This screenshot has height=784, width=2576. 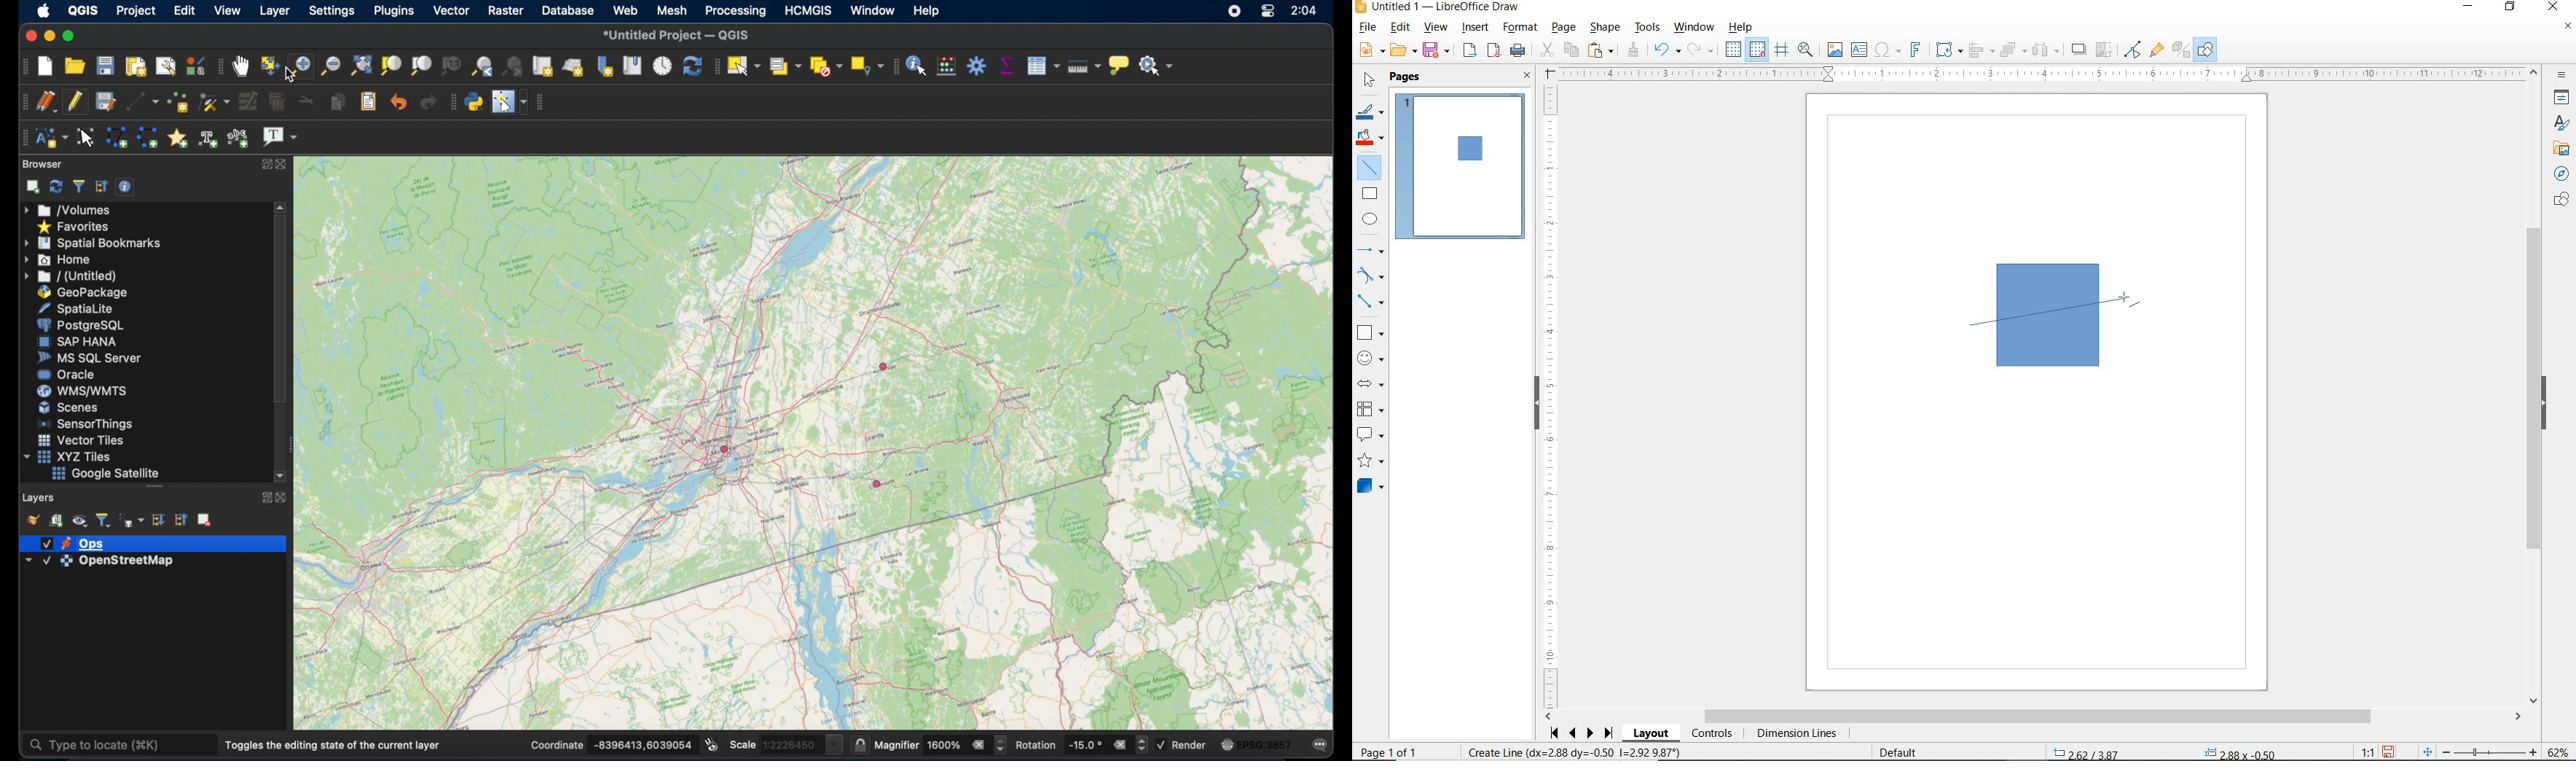 What do you see at coordinates (1758, 50) in the screenshot?
I see `SNAP TO GRID` at bounding box center [1758, 50].